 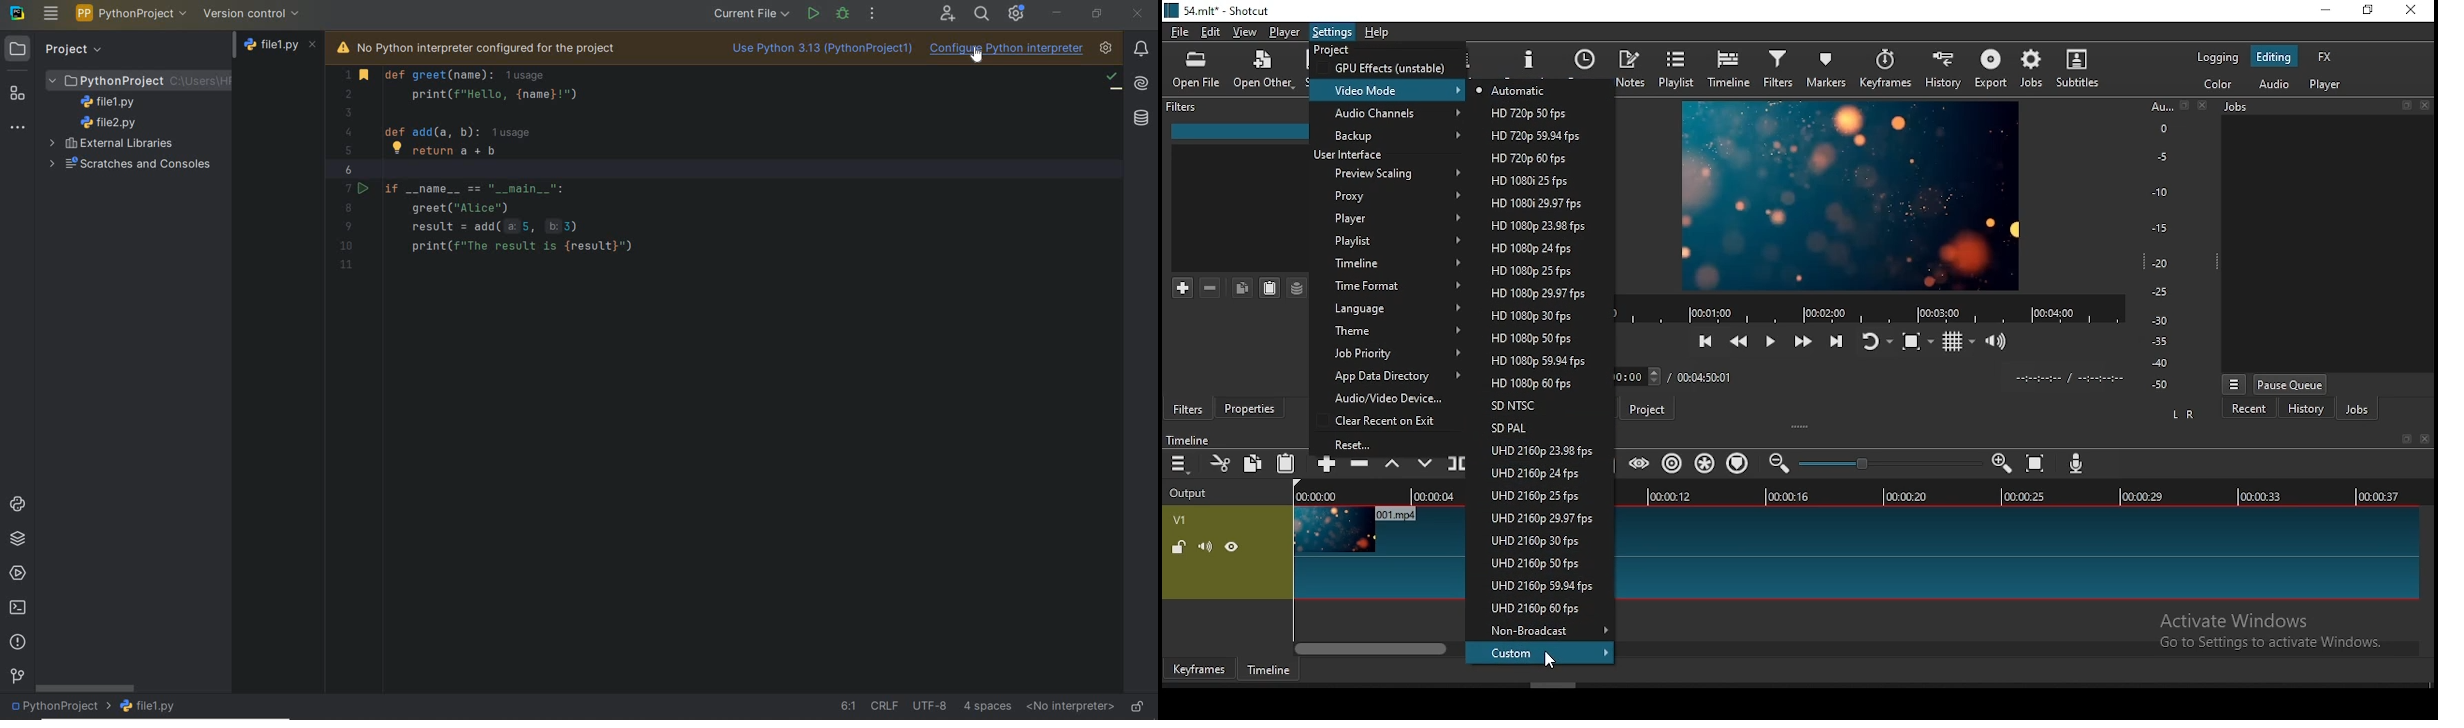 I want to click on player, so click(x=1286, y=33).